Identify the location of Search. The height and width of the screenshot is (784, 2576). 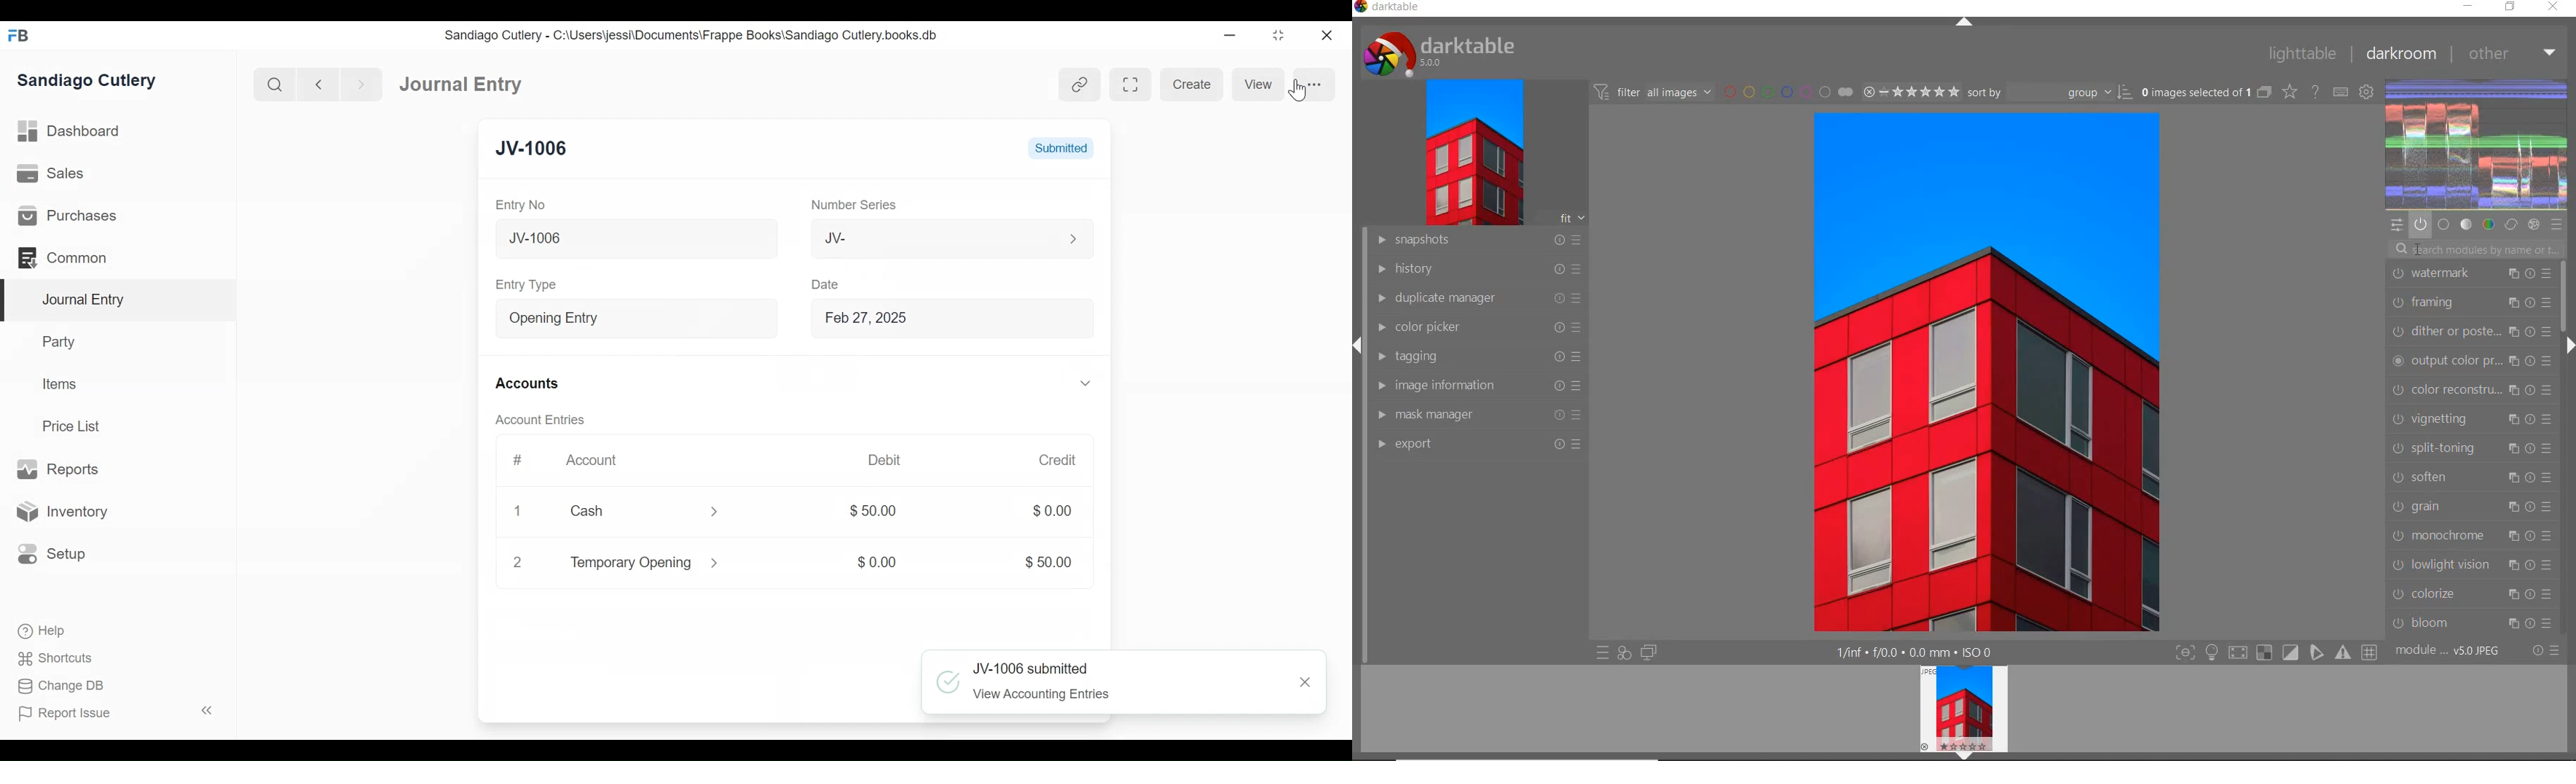
(273, 84).